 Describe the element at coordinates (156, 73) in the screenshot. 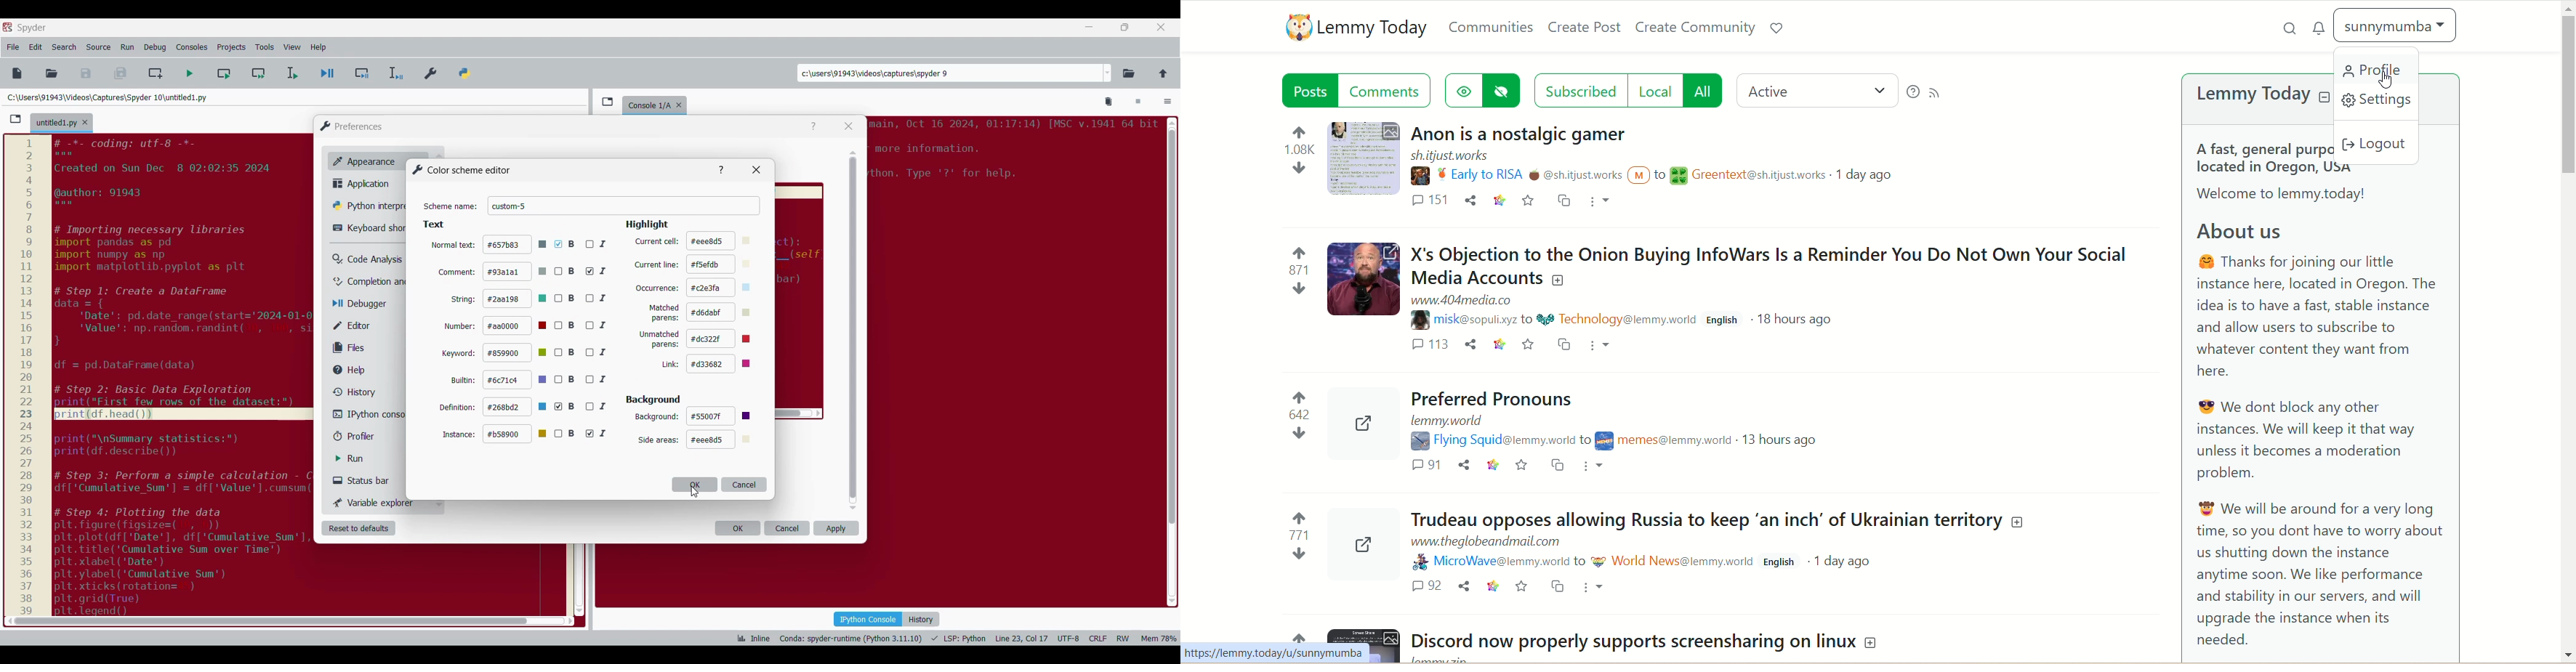

I see `Create new cell at current line` at that location.